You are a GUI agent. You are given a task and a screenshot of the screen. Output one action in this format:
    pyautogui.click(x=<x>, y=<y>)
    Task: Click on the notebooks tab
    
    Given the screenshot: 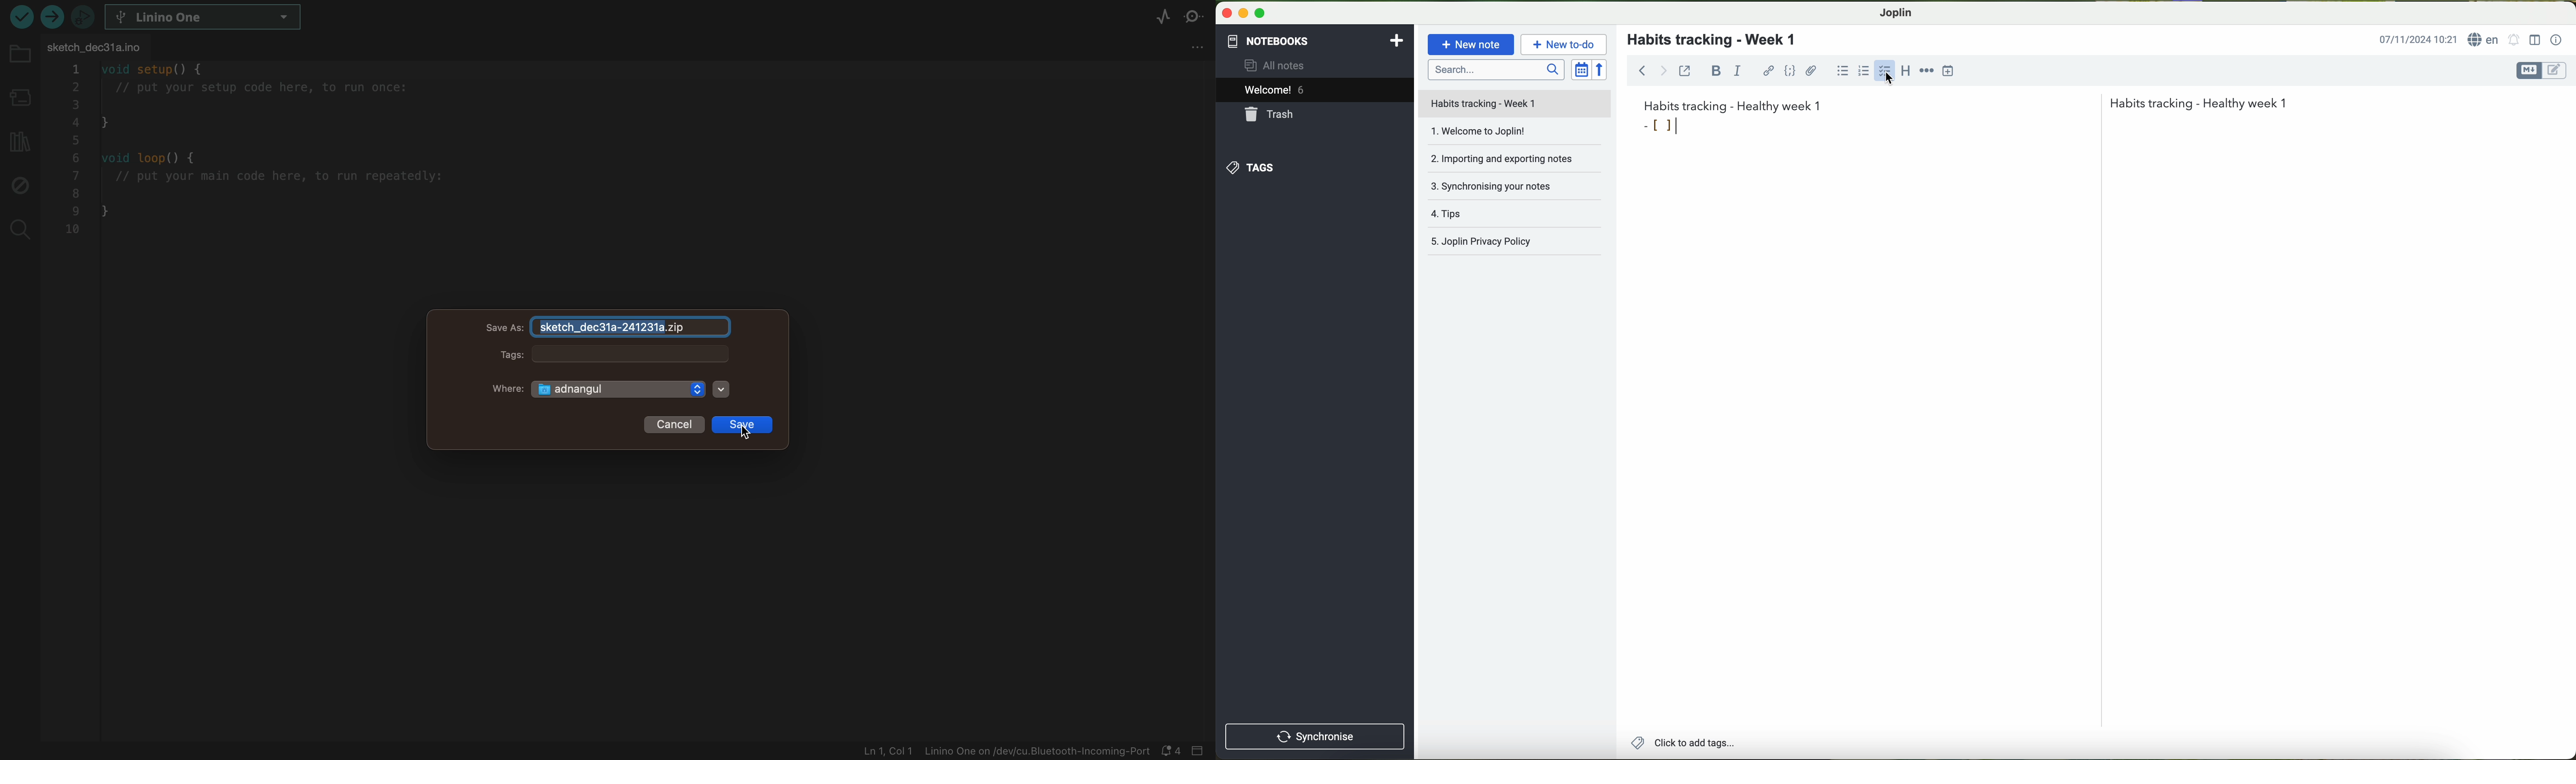 What is the action you would take?
    pyautogui.click(x=1317, y=41)
    